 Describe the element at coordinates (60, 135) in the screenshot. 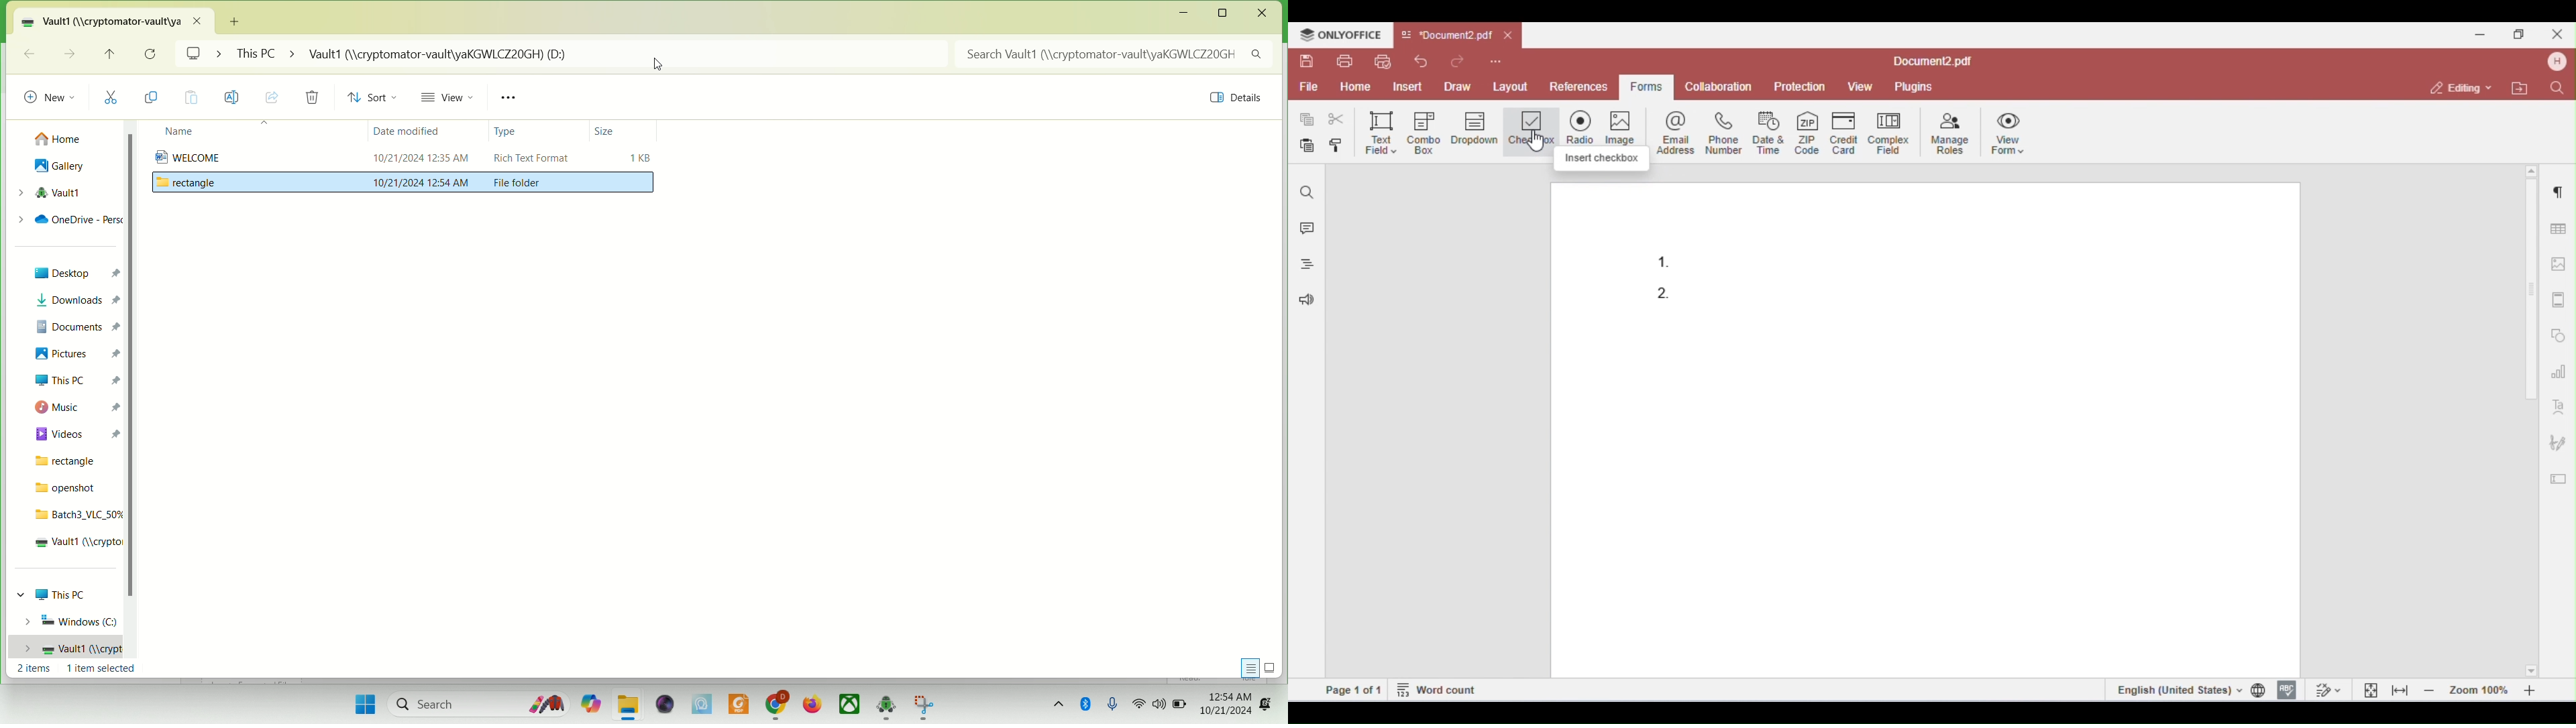

I see `home` at that location.